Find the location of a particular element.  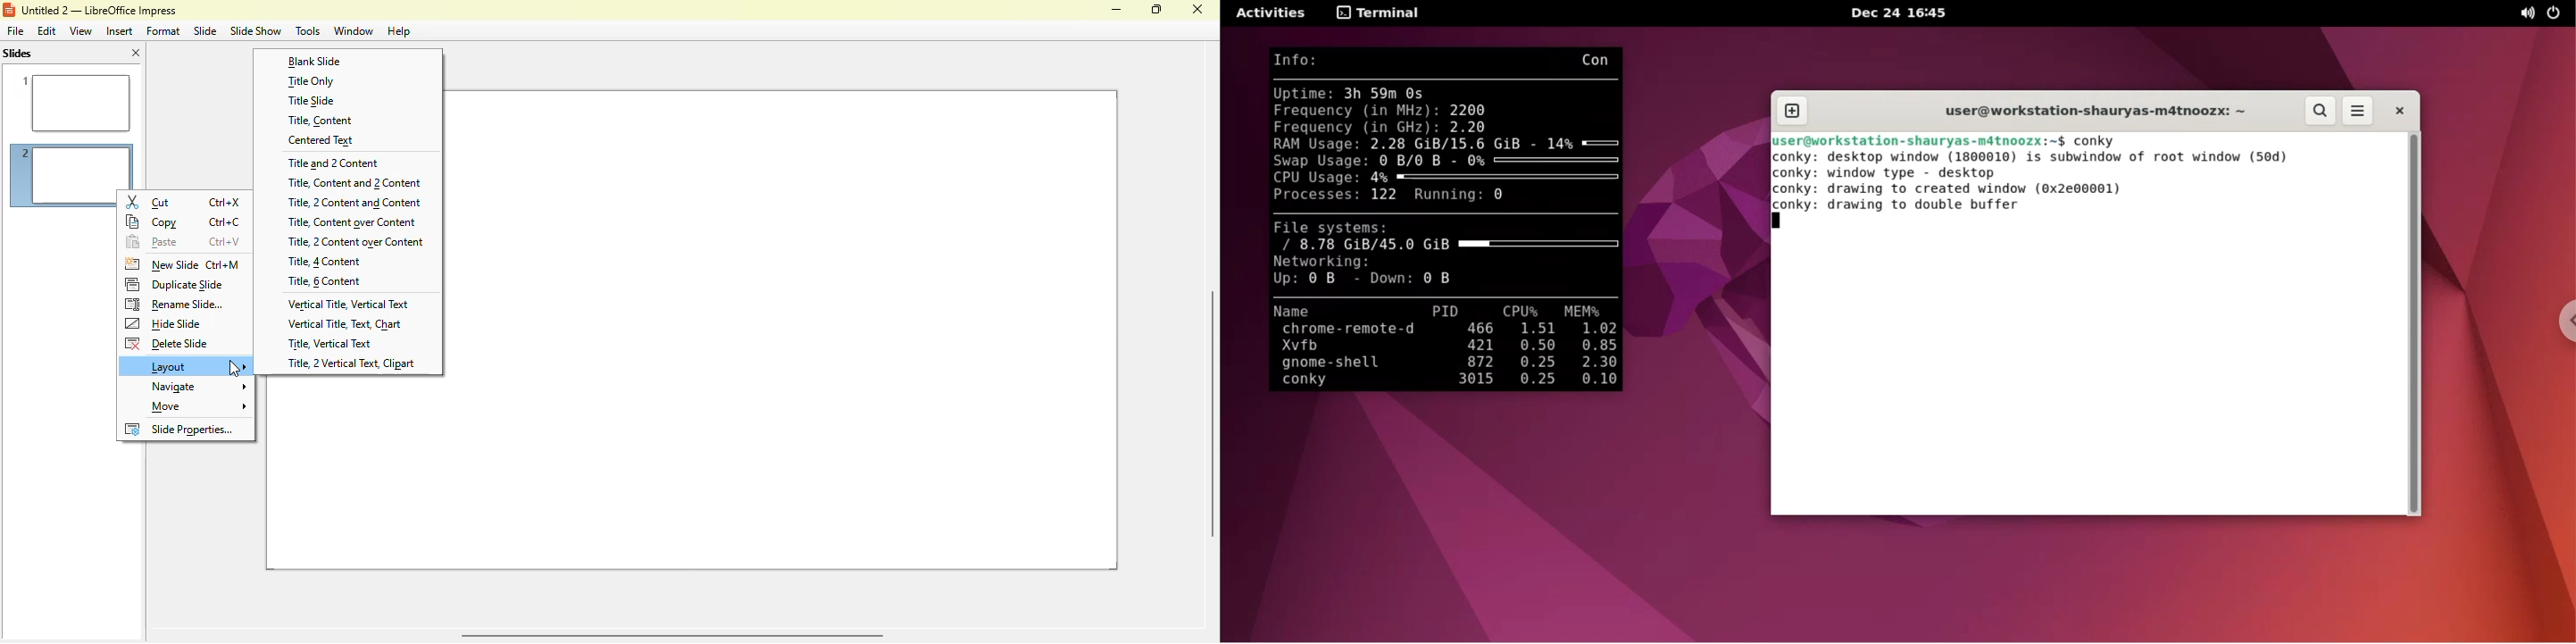

cursor is located at coordinates (233, 368).